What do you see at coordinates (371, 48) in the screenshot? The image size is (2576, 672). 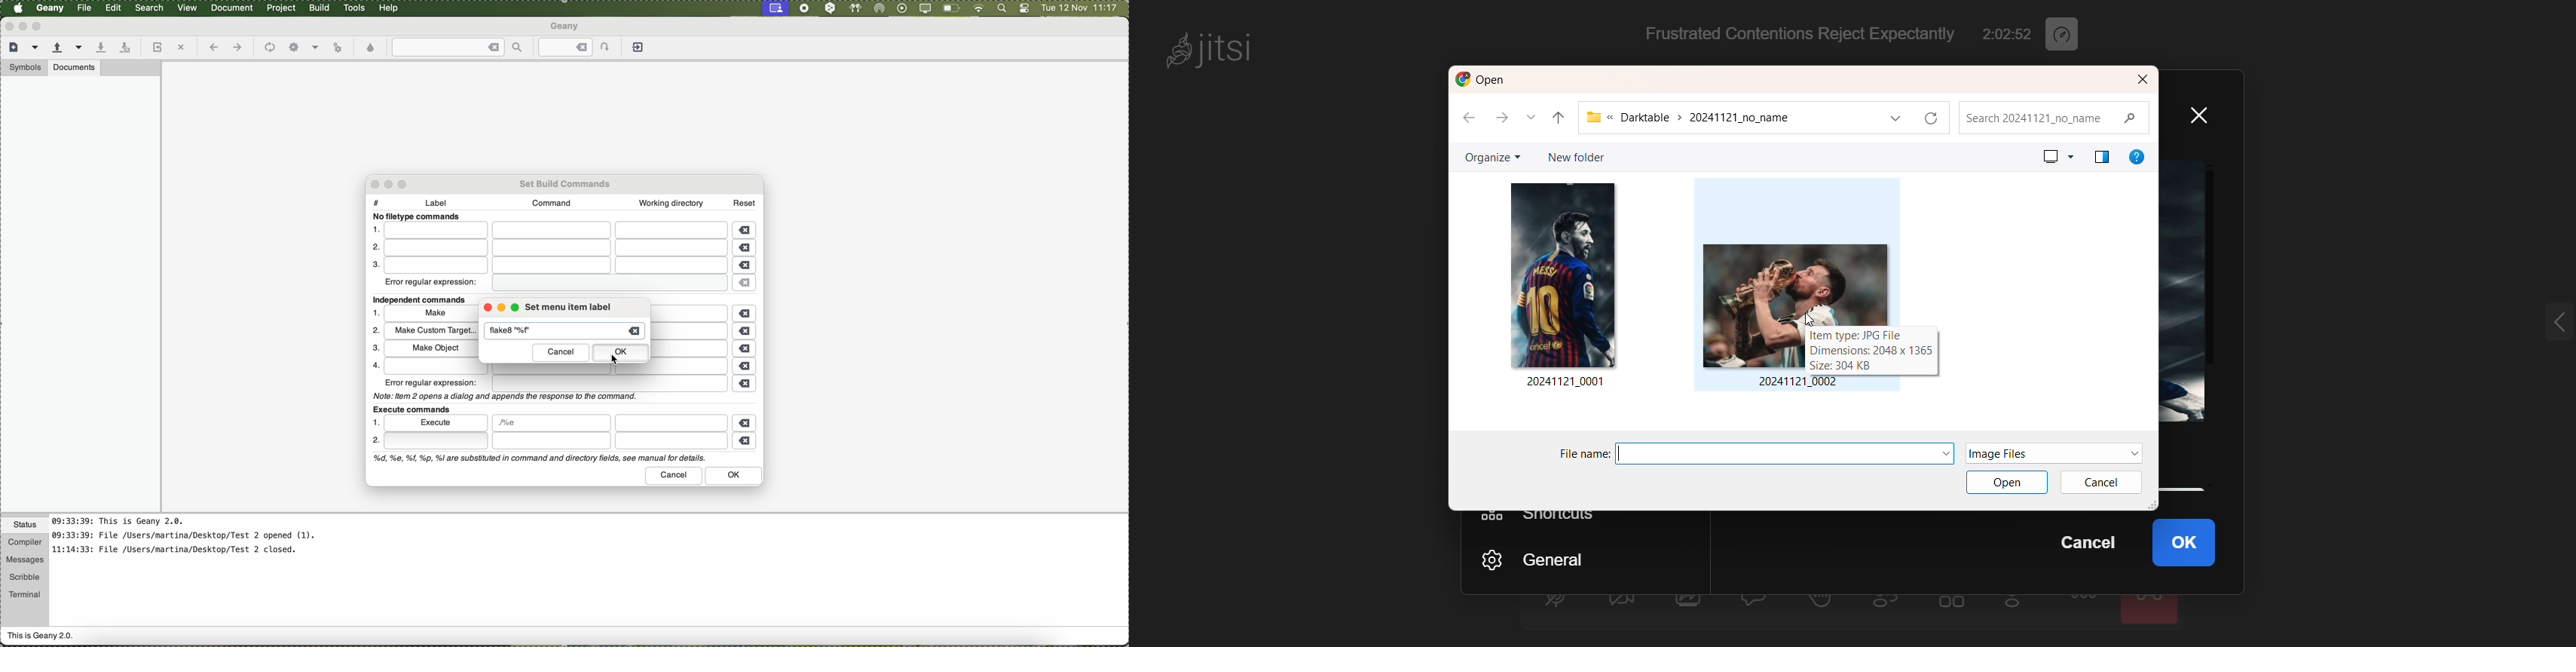 I see `choose color` at bounding box center [371, 48].